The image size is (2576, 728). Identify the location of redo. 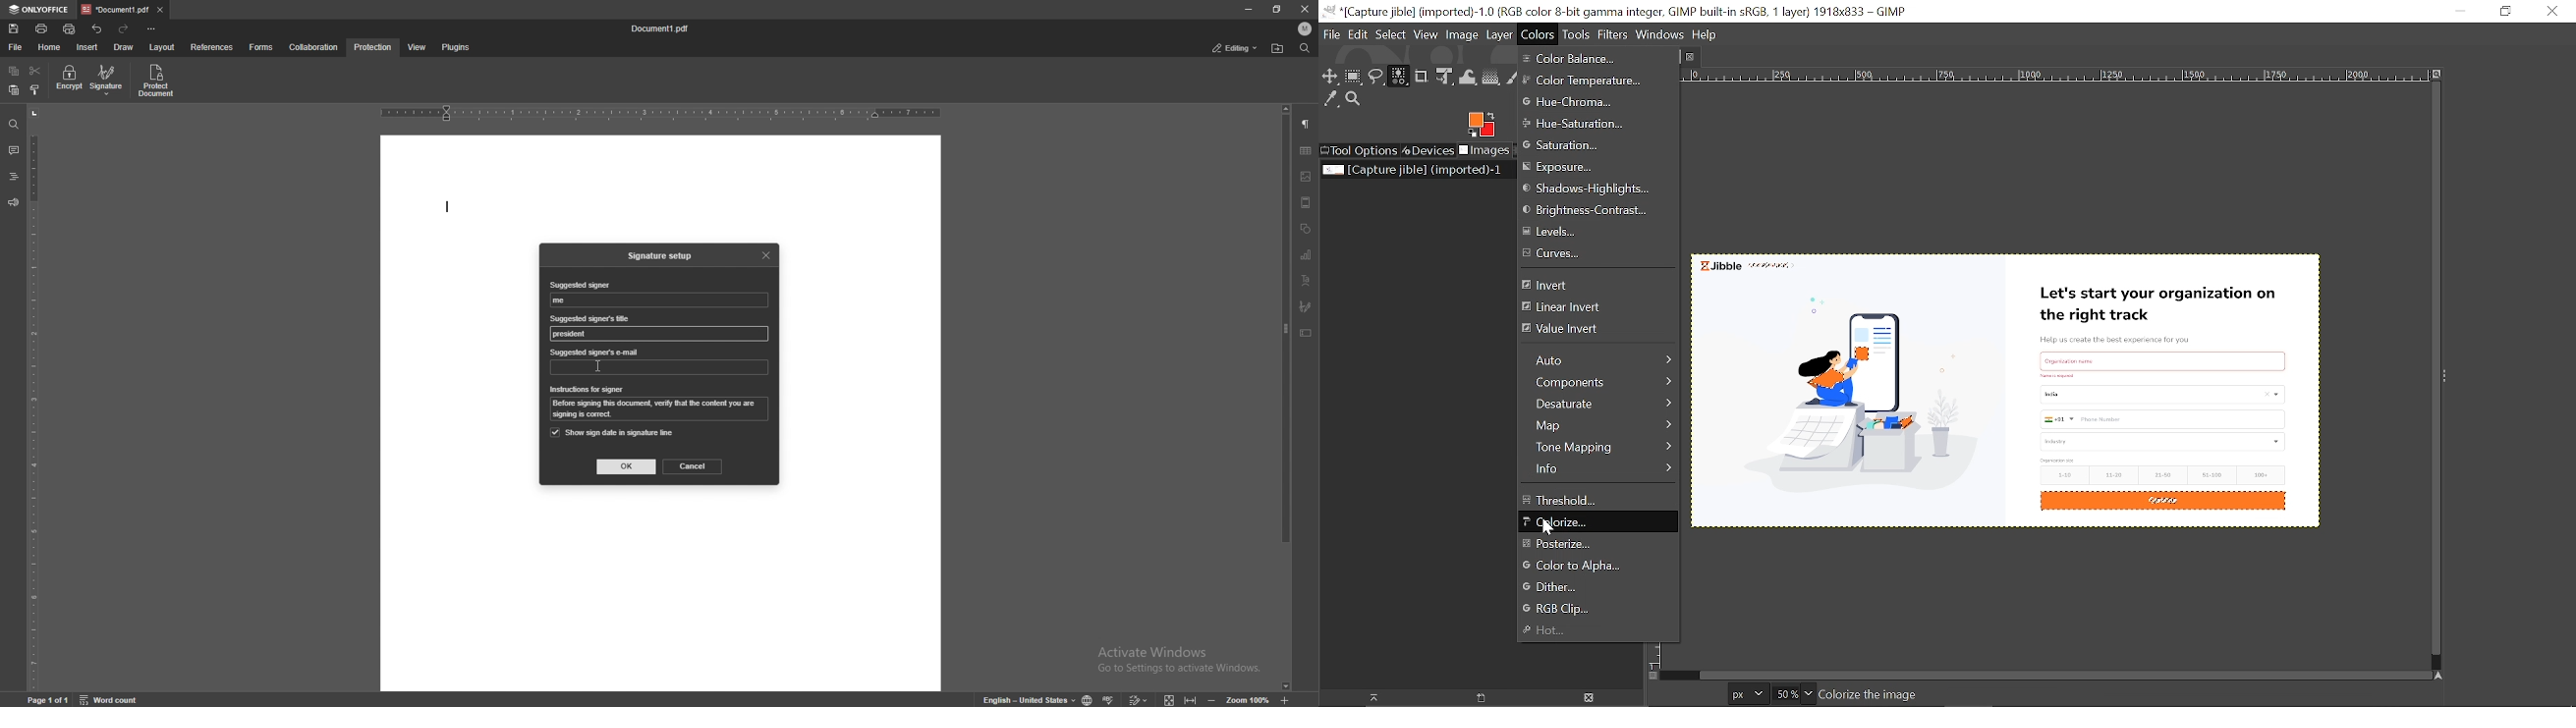
(124, 29).